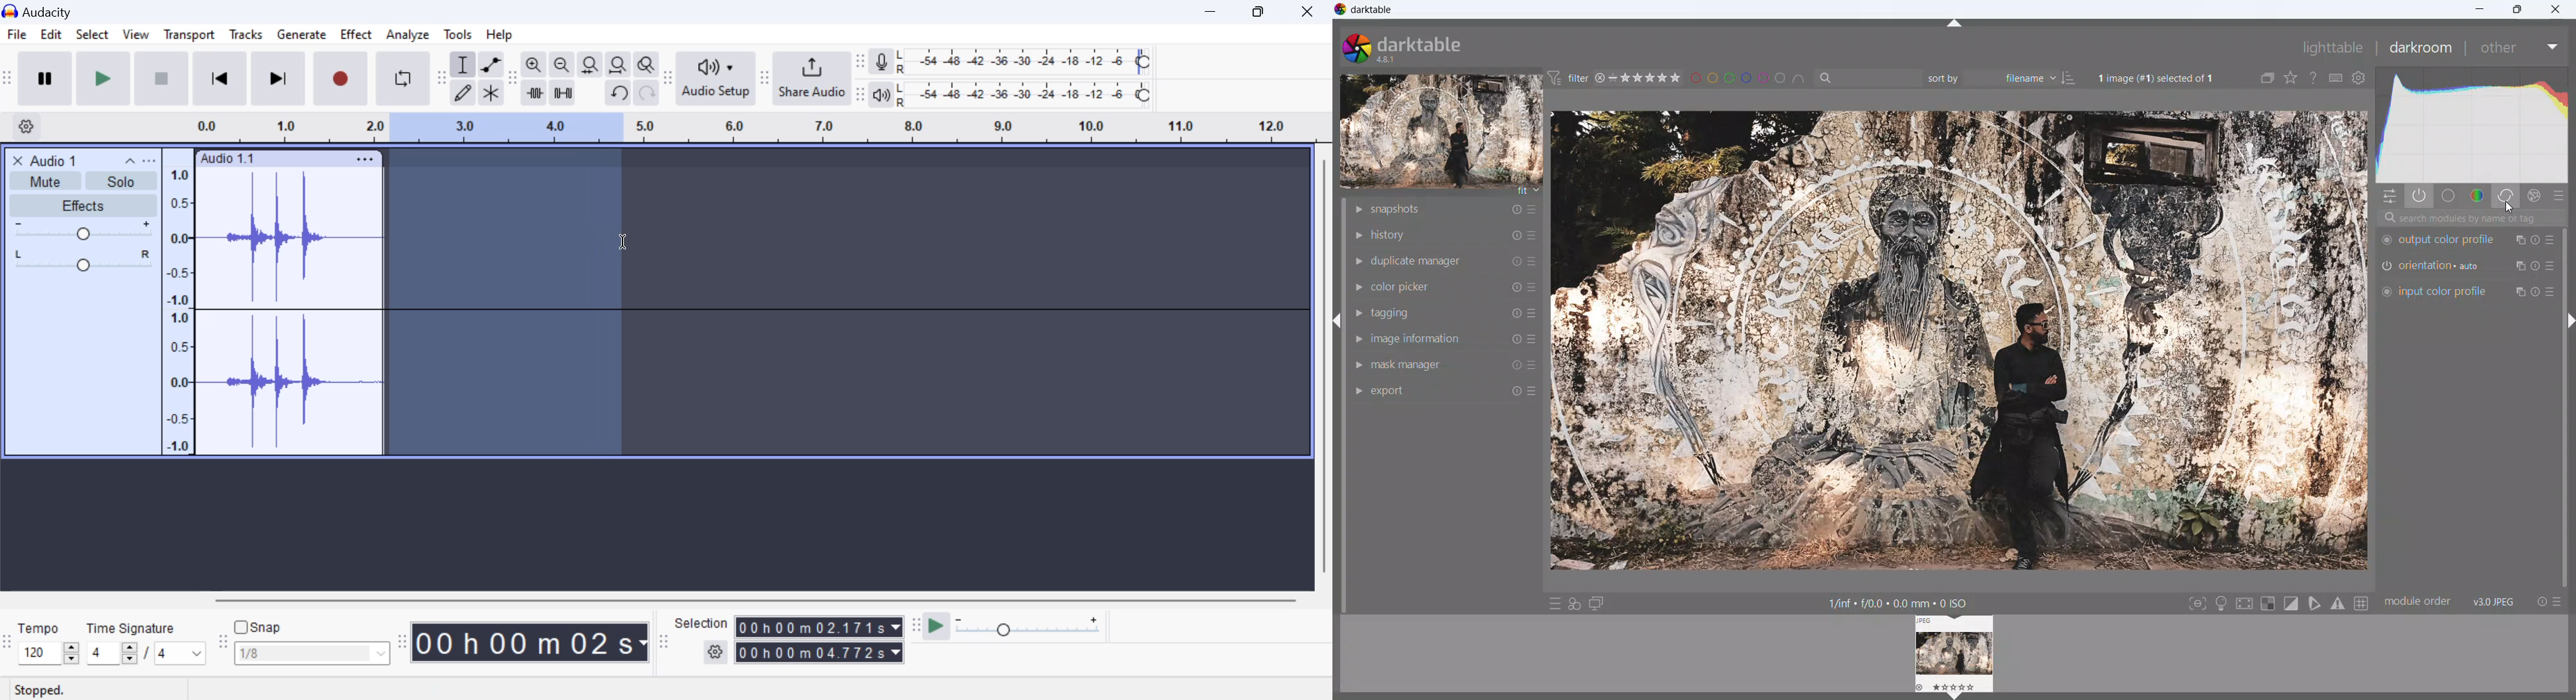 Image resolution: width=2576 pixels, height=700 pixels. Describe the element at coordinates (1516, 367) in the screenshot. I see `reset` at that location.